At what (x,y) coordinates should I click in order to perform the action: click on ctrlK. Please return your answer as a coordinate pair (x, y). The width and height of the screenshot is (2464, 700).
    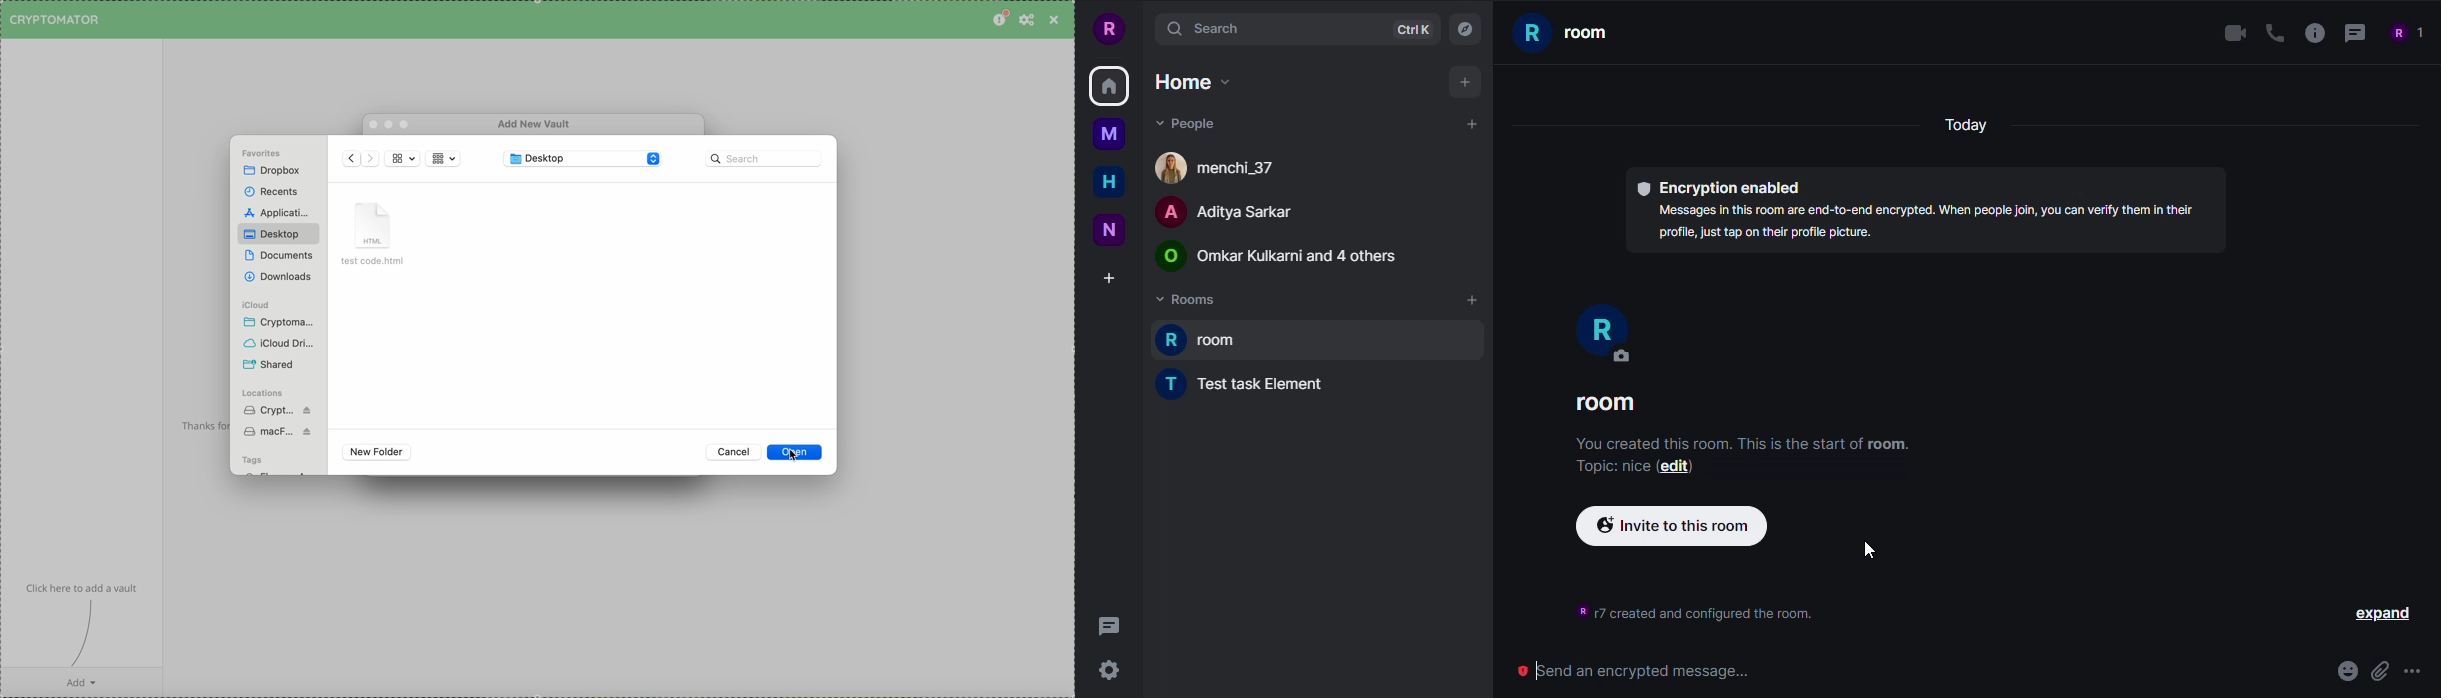
    Looking at the image, I should click on (1412, 31).